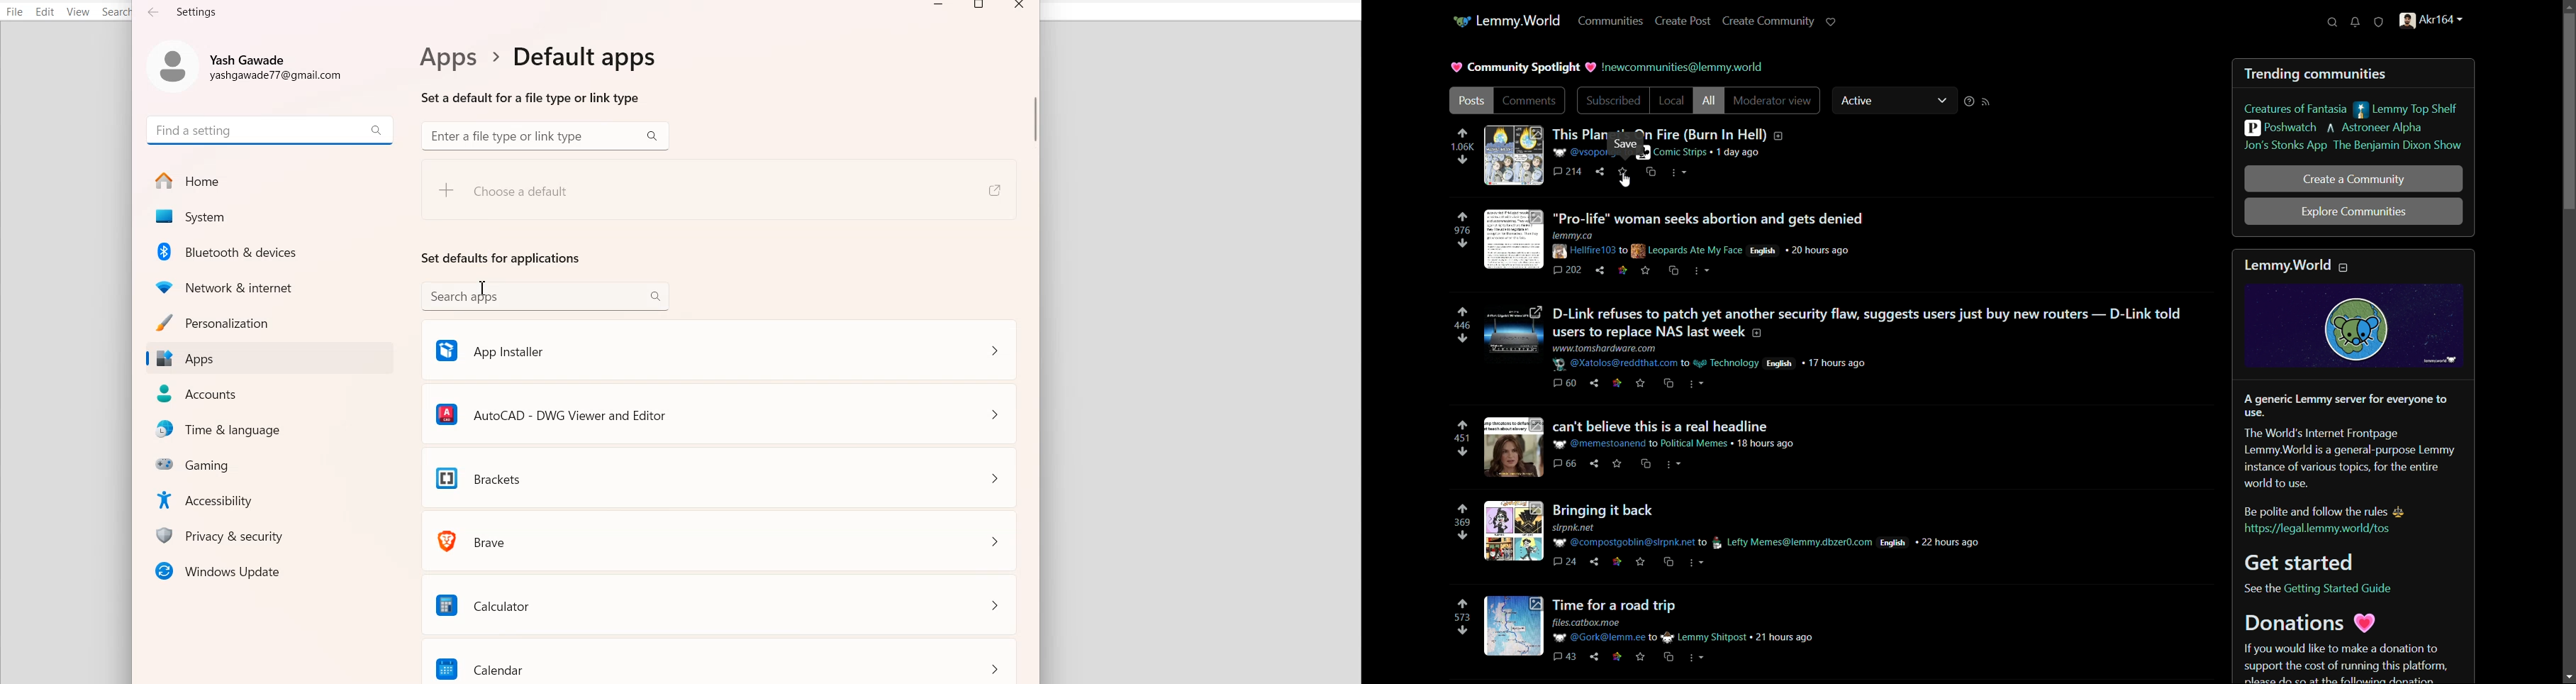  I want to click on Window Updates, so click(269, 570).